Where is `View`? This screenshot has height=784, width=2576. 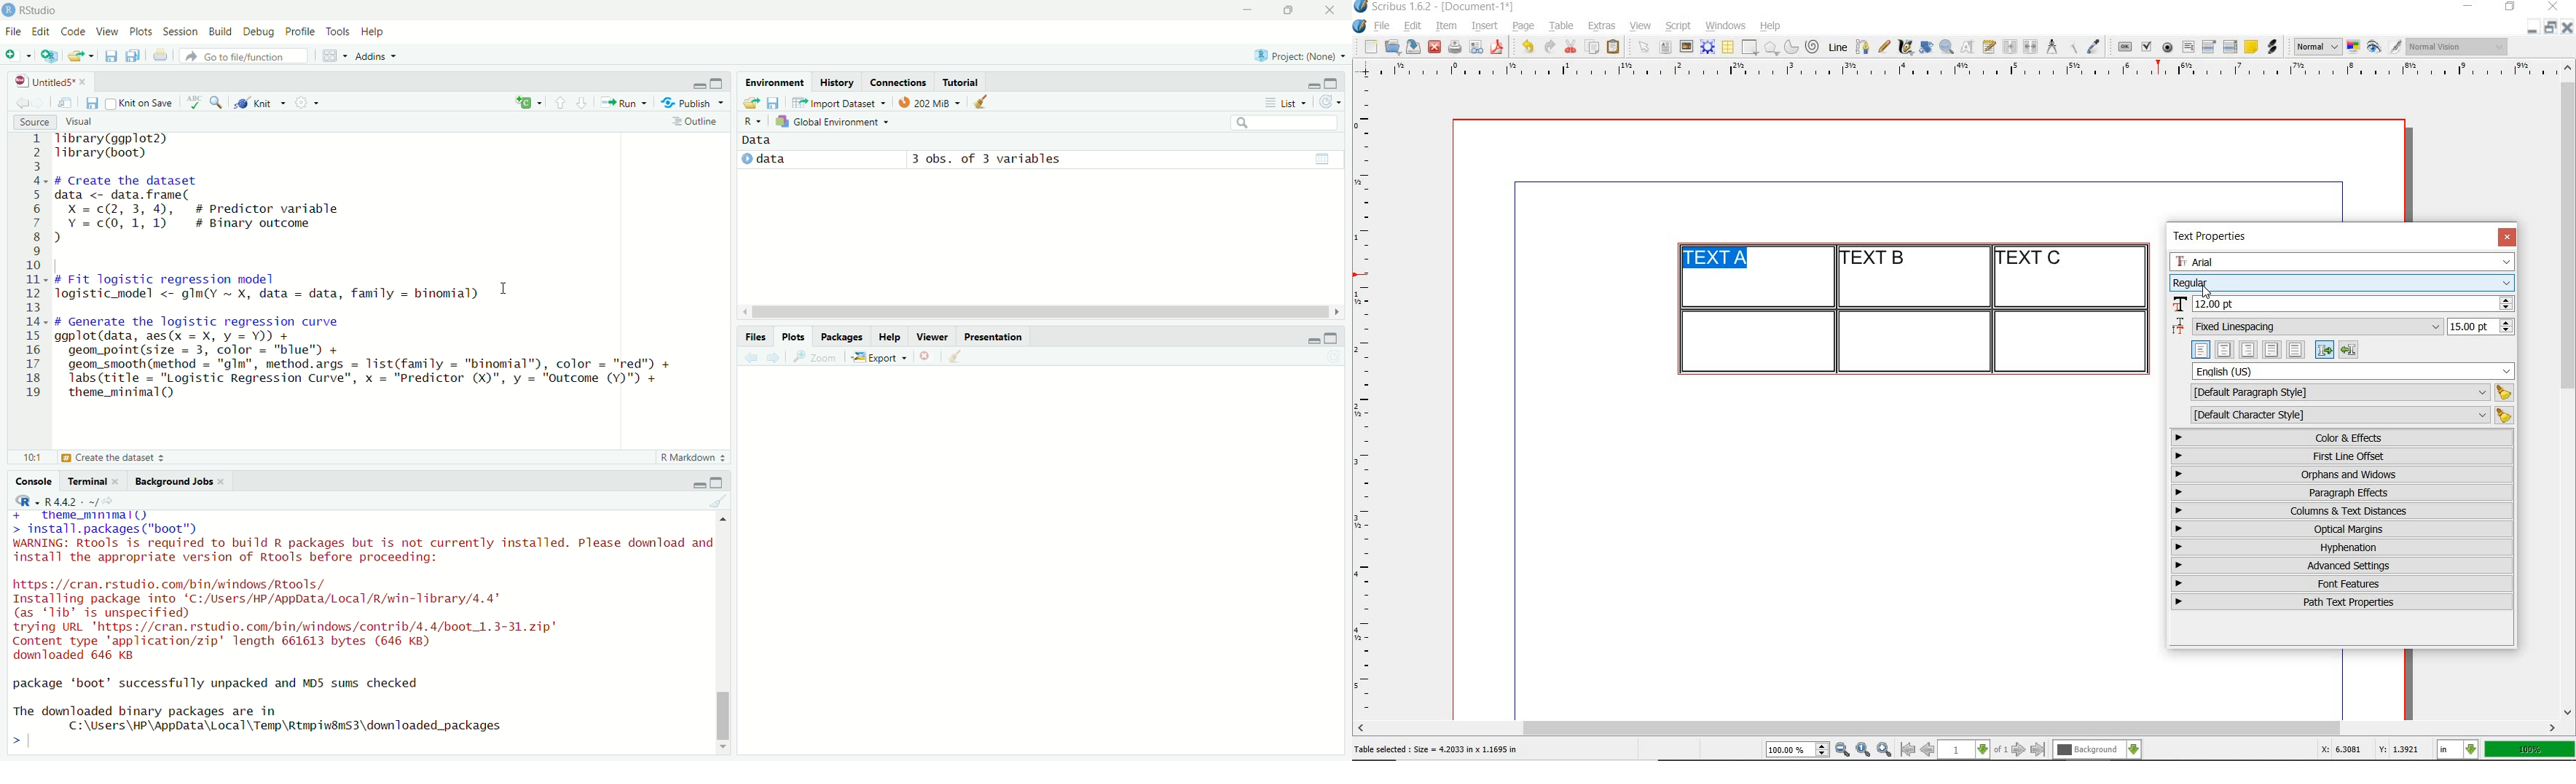 View is located at coordinates (106, 31).